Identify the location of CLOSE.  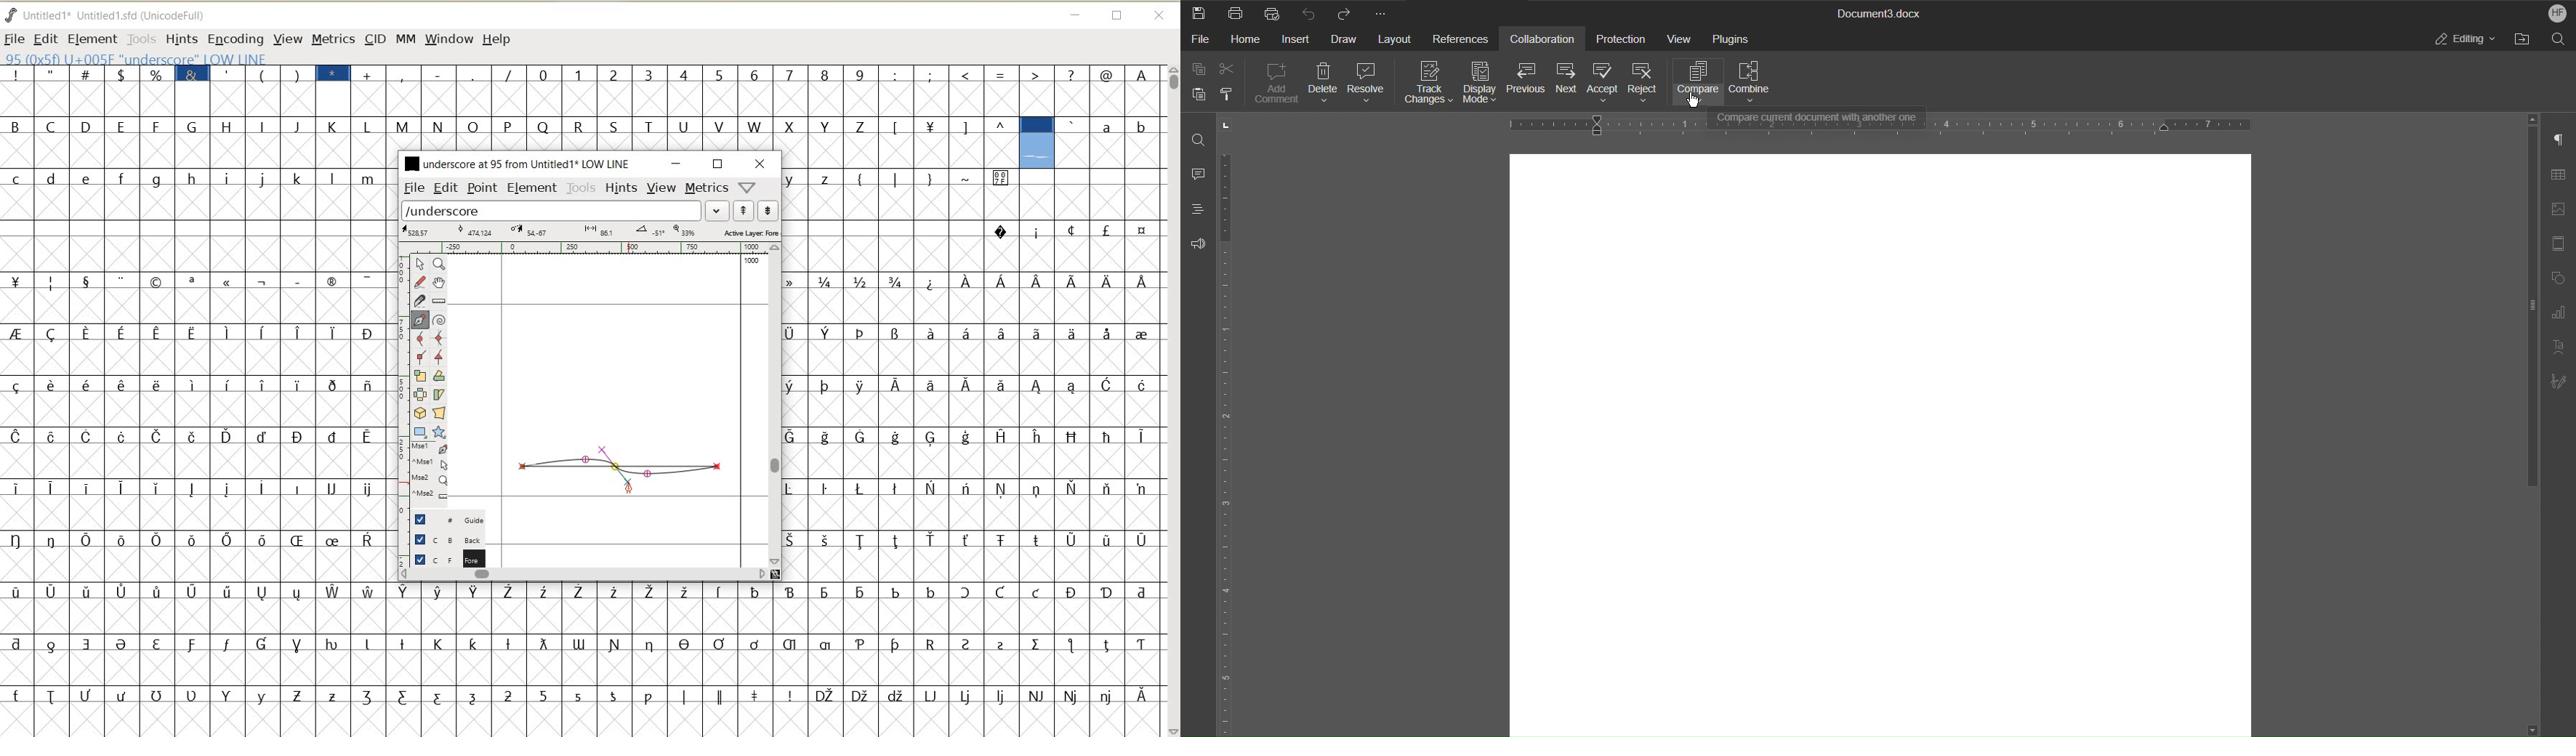
(761, 164).